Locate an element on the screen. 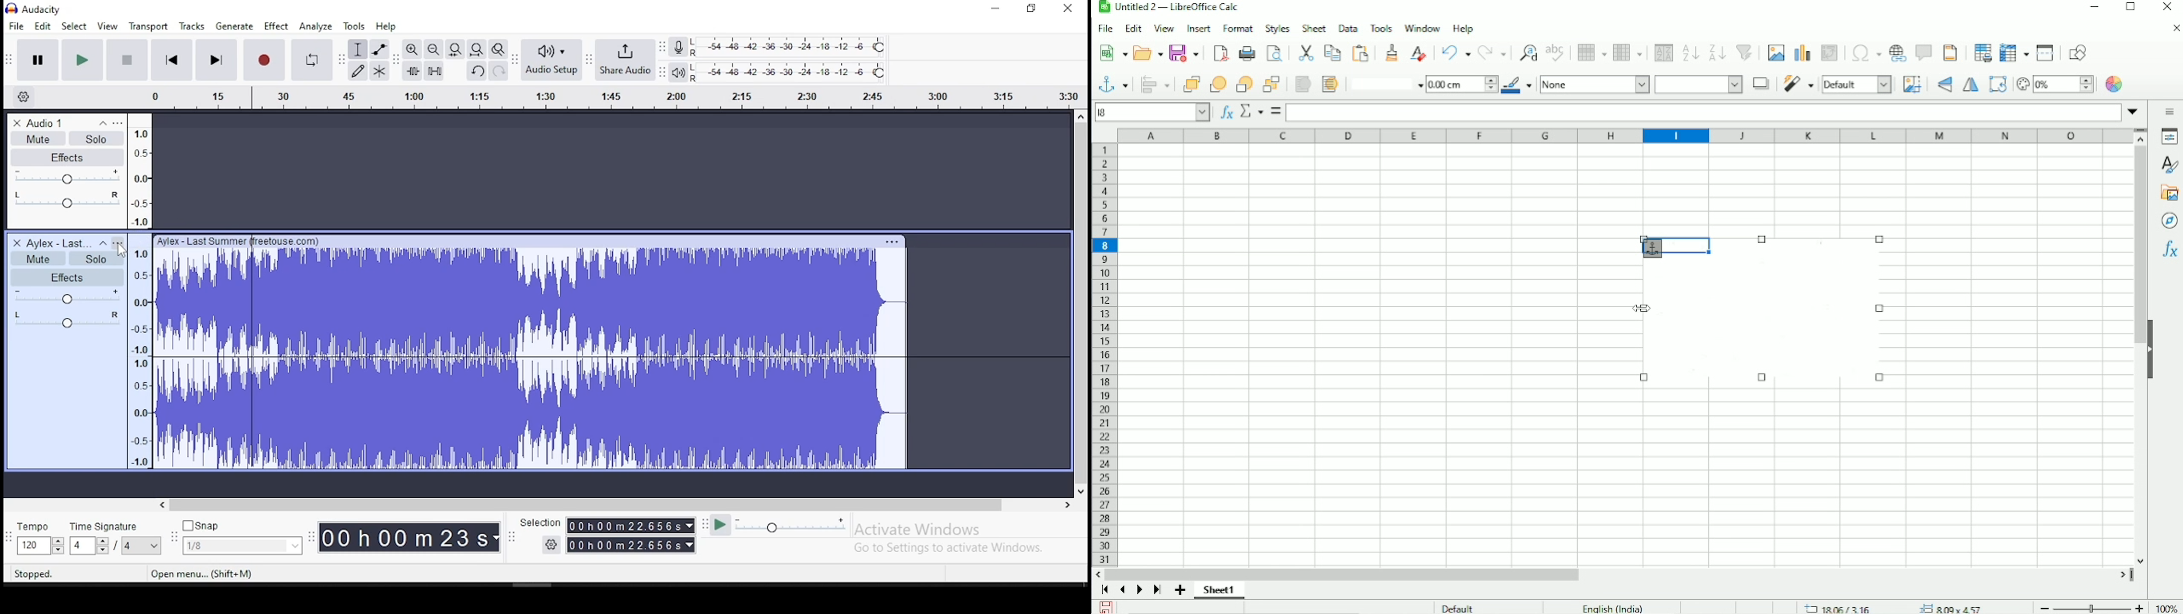 The height and width of the screenshot is (616, 2184). Input line is located at coordinates (1704, 111).